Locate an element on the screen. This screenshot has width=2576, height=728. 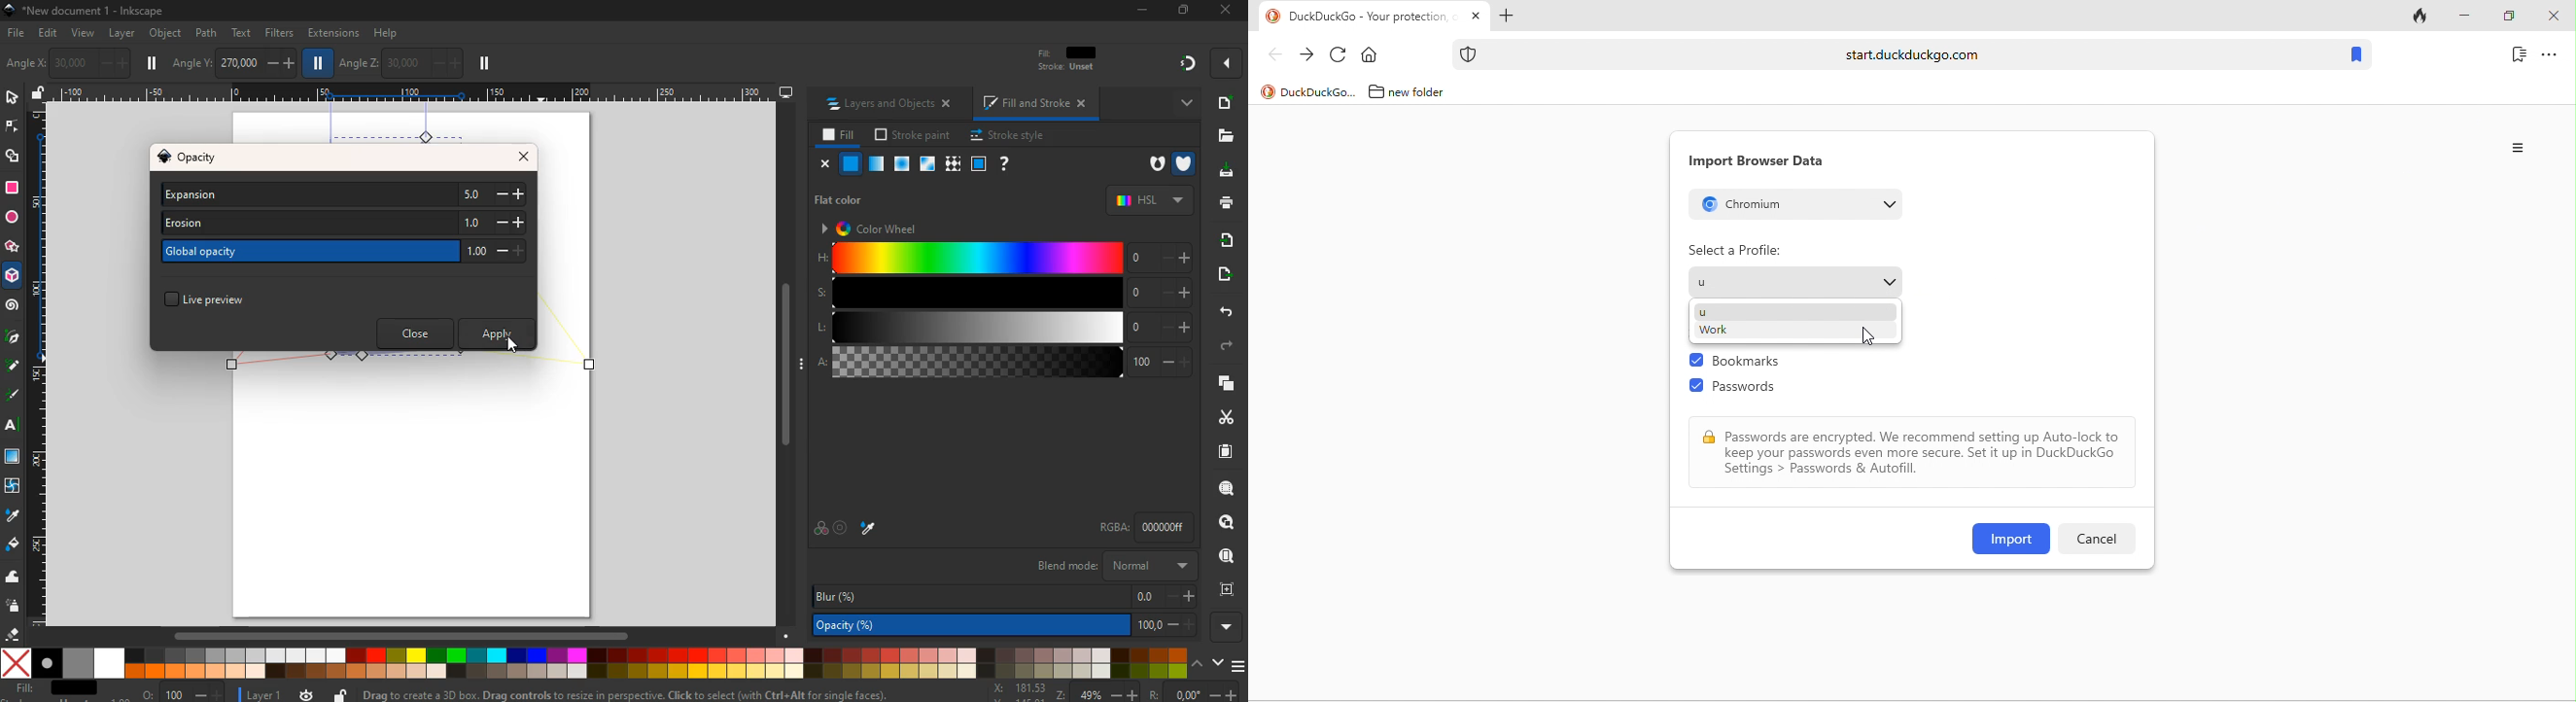
stroke style is located at coordinates (1005, 136).